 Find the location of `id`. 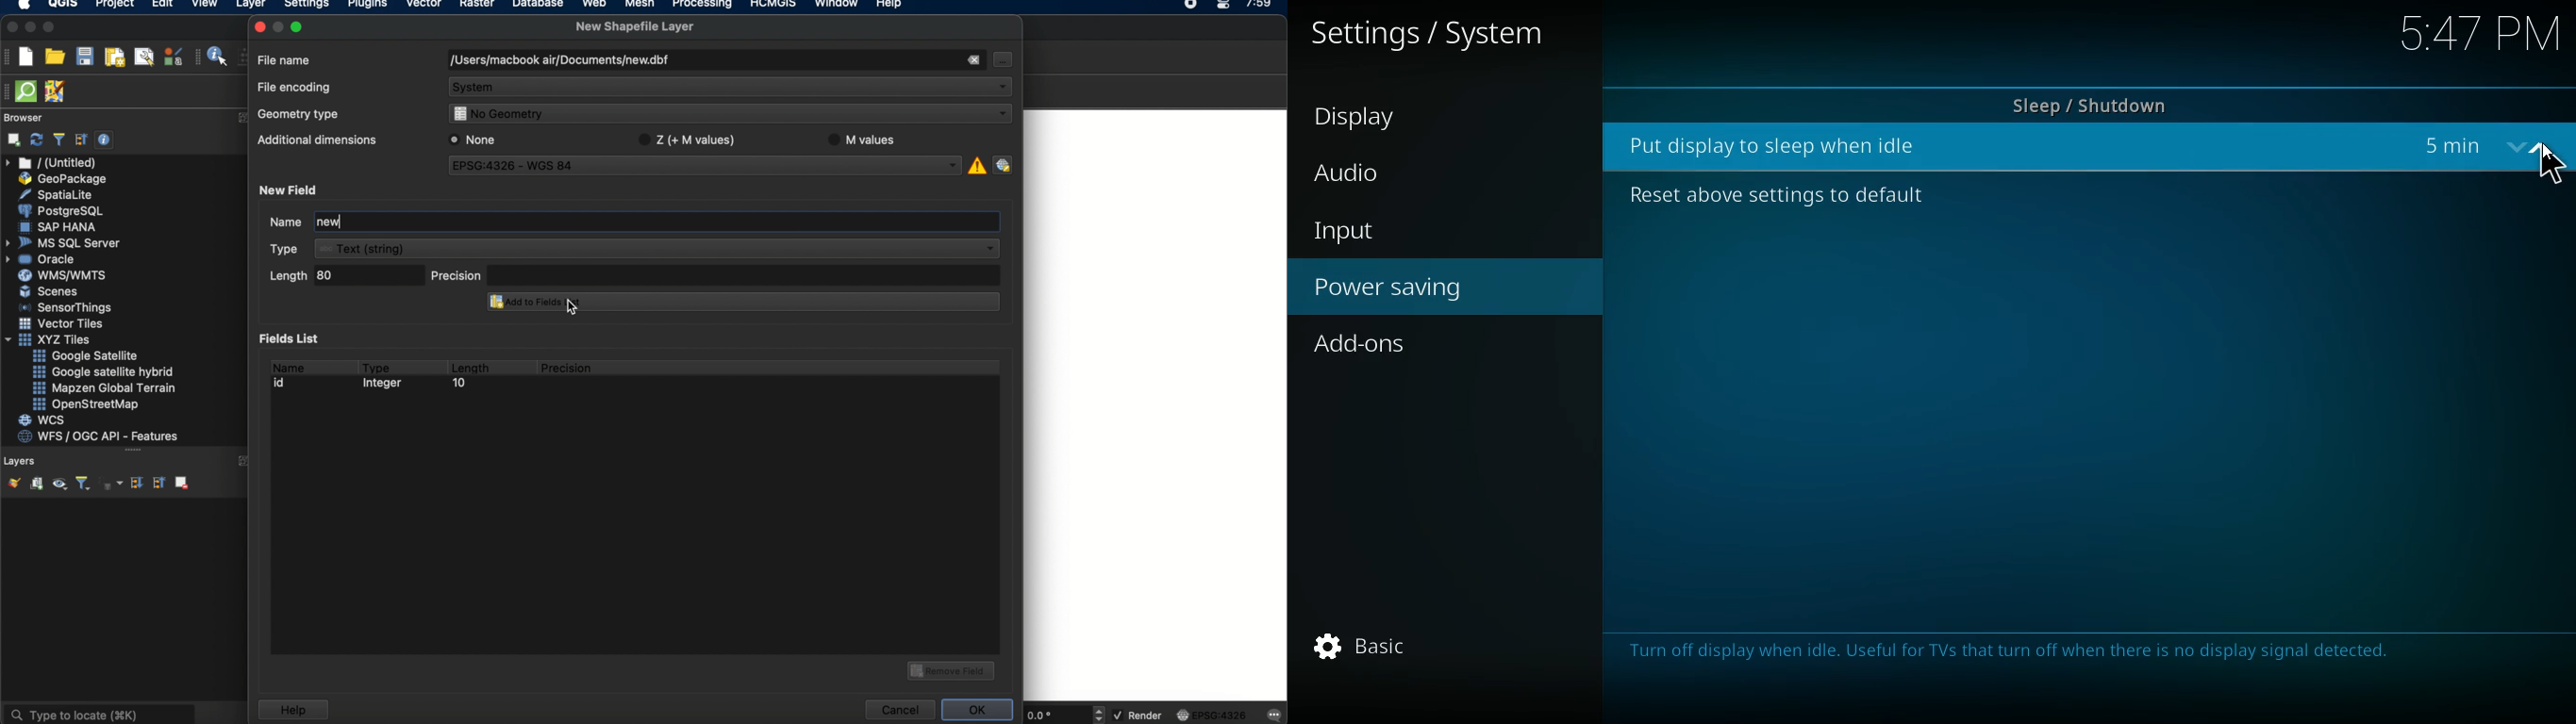

id is located at coordinates (283, 383).